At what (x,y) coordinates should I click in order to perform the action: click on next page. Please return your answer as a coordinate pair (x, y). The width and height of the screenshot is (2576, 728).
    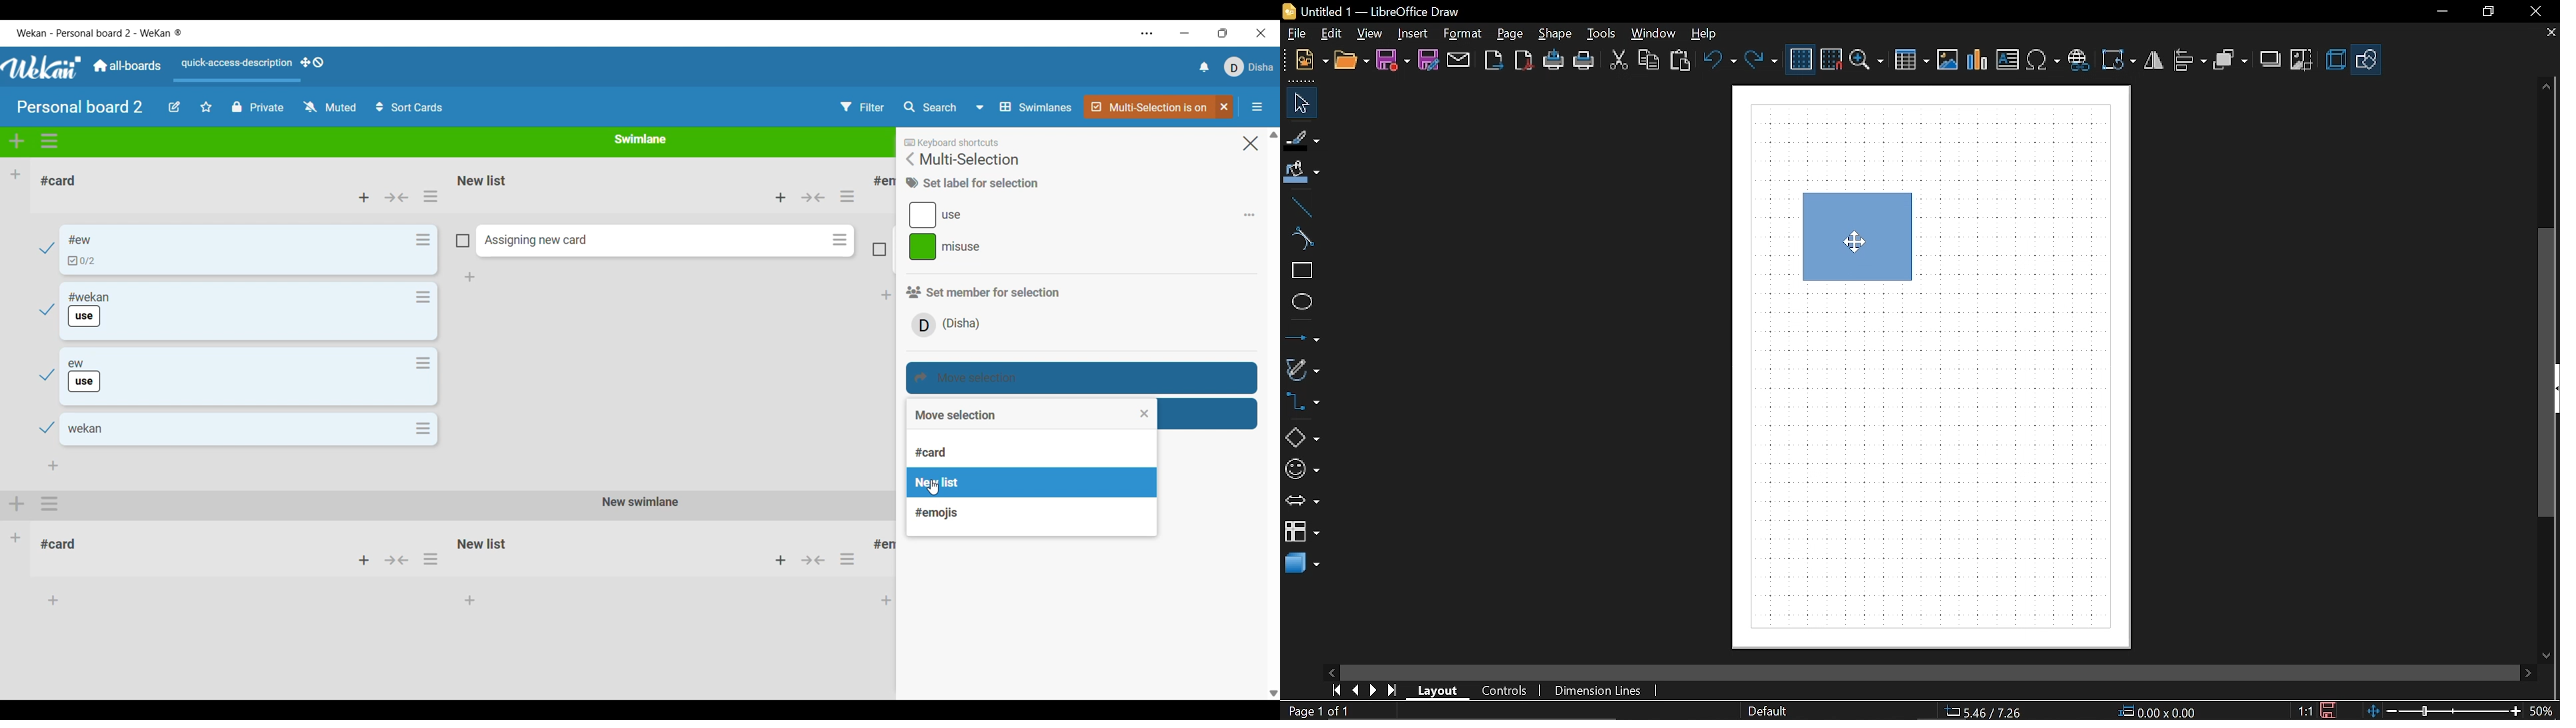
    Looking at the image, I should click on (1374, 691).